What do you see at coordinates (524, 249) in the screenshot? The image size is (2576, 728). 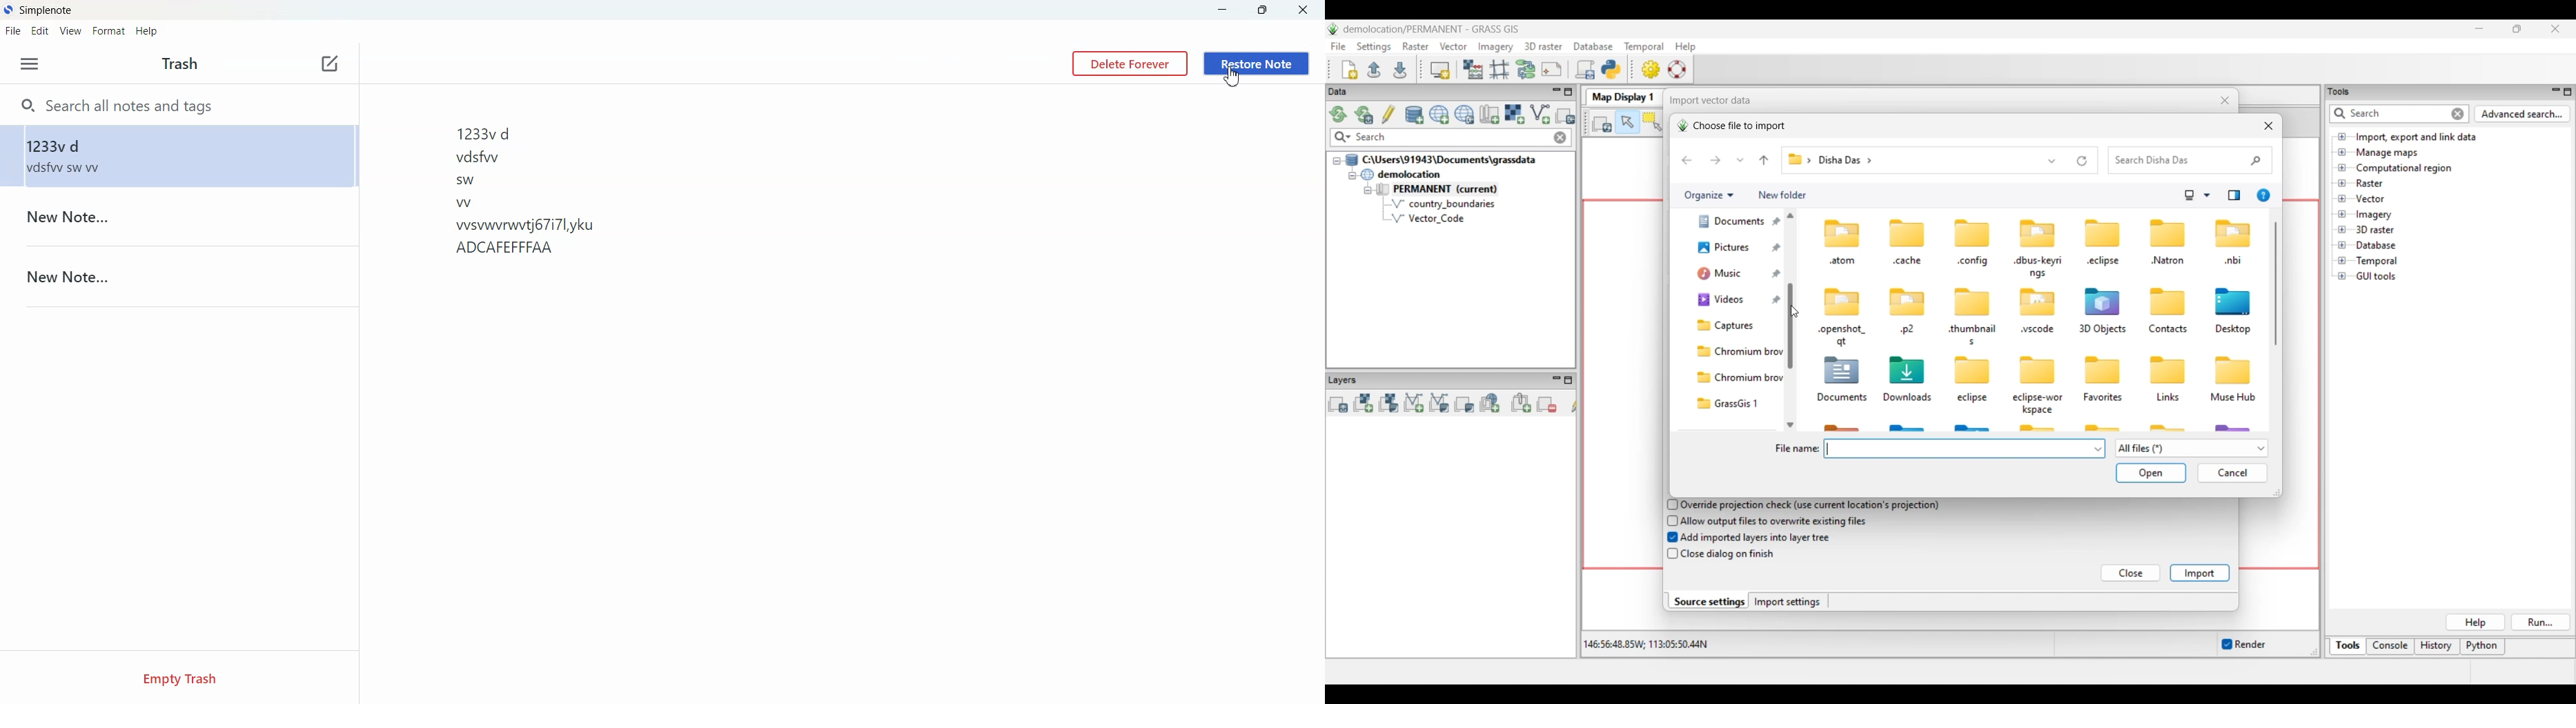 I see `ADCAFEFFFAA` at bounding box center [524, 249].